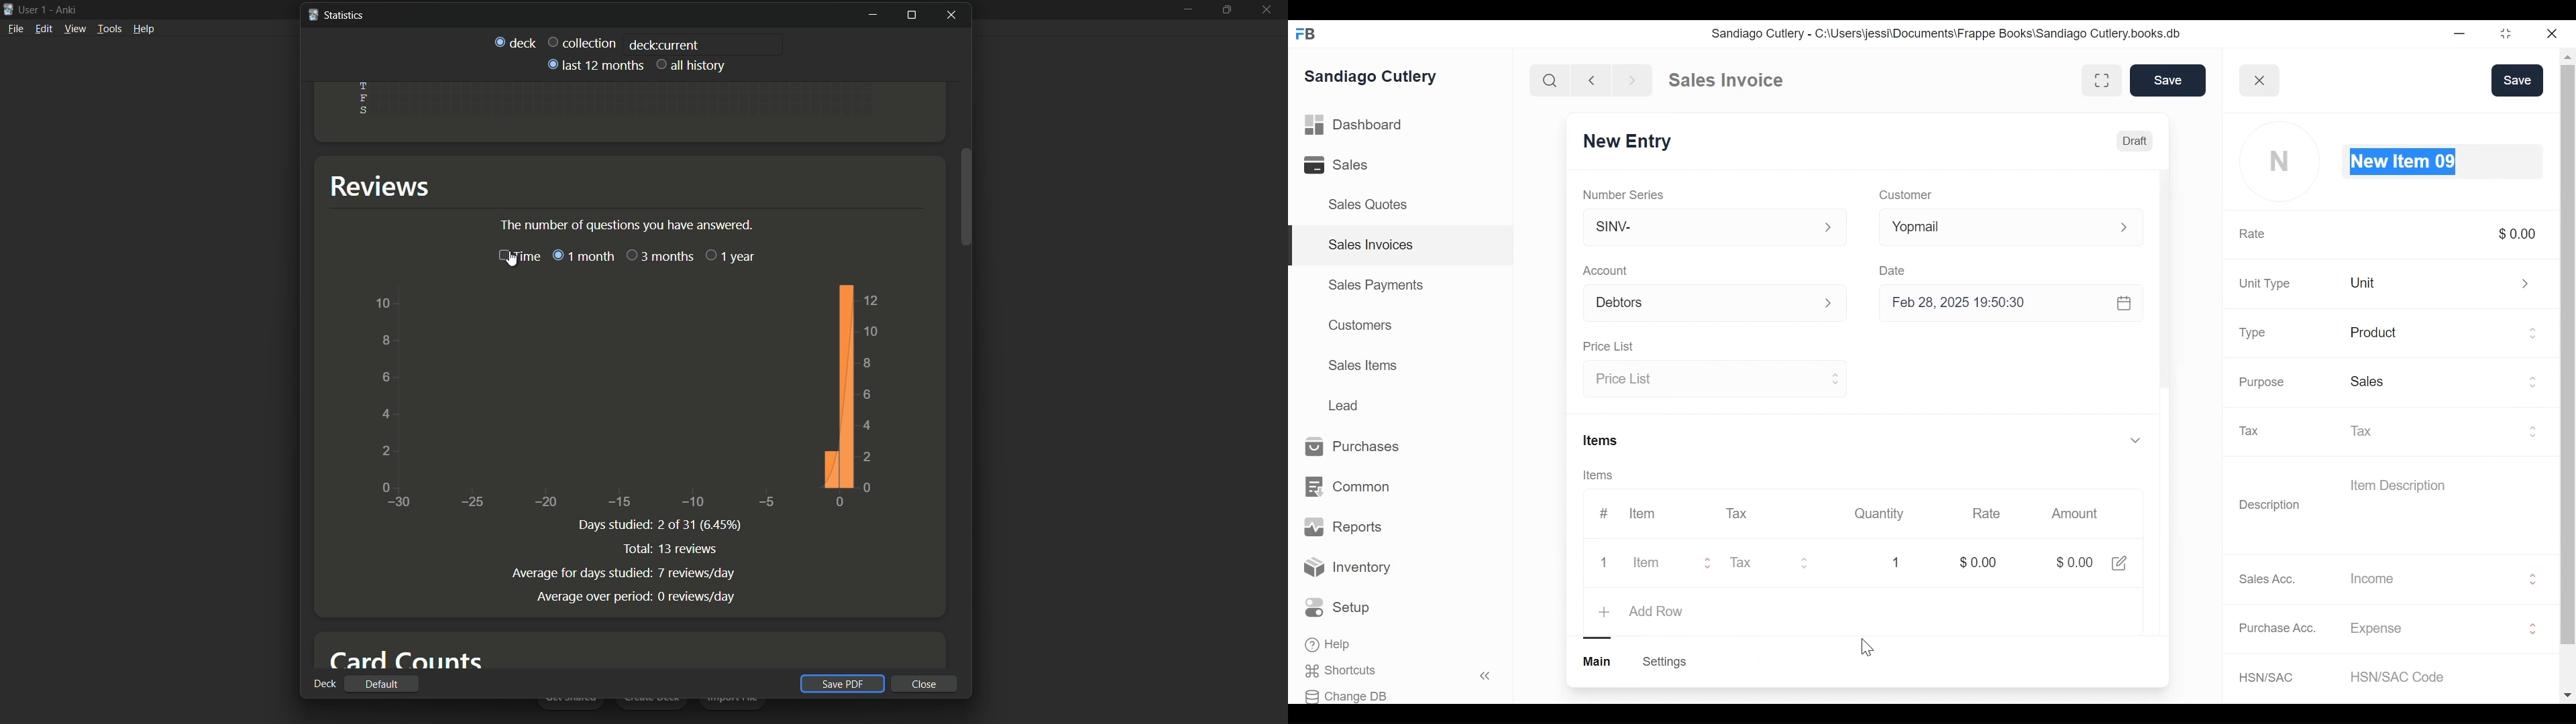 The height and width of the screenshot is (728, 2576). Describe the element at coordinates (66, 10) in the screenshot. I see `app name` at that location.